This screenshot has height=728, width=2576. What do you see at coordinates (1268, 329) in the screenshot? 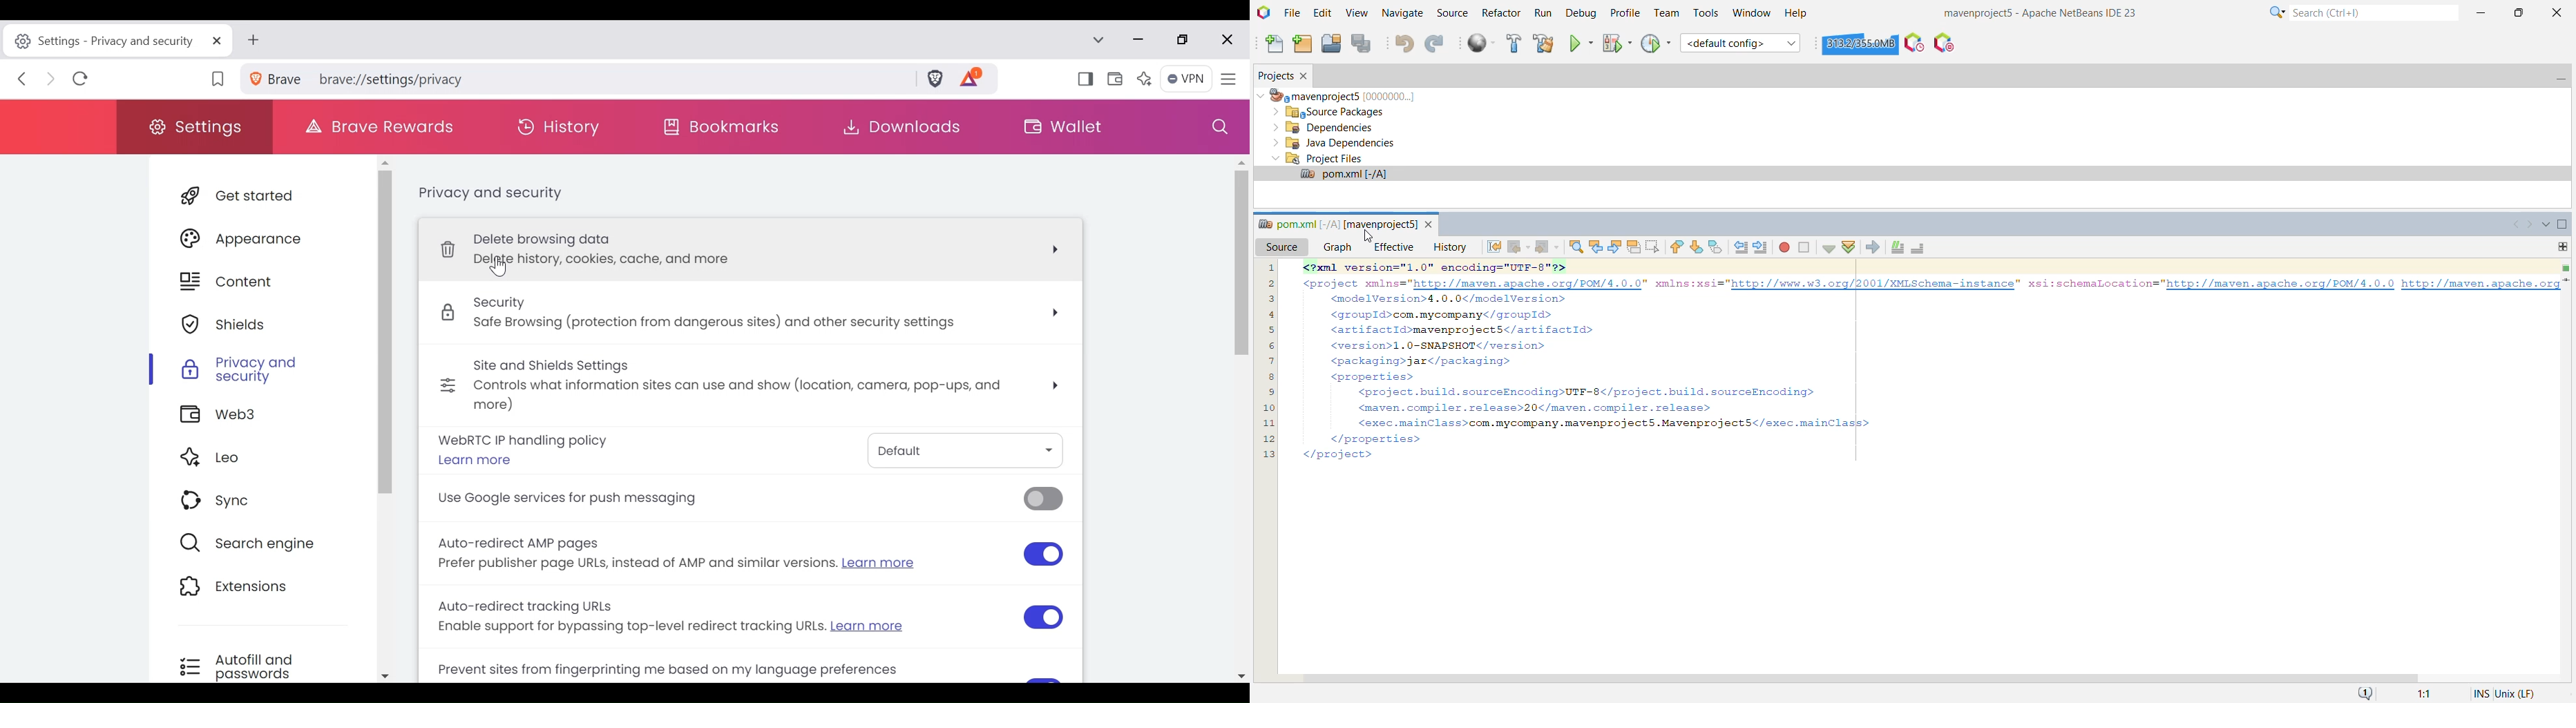
I see `5` at bounding box center [1268, 329].